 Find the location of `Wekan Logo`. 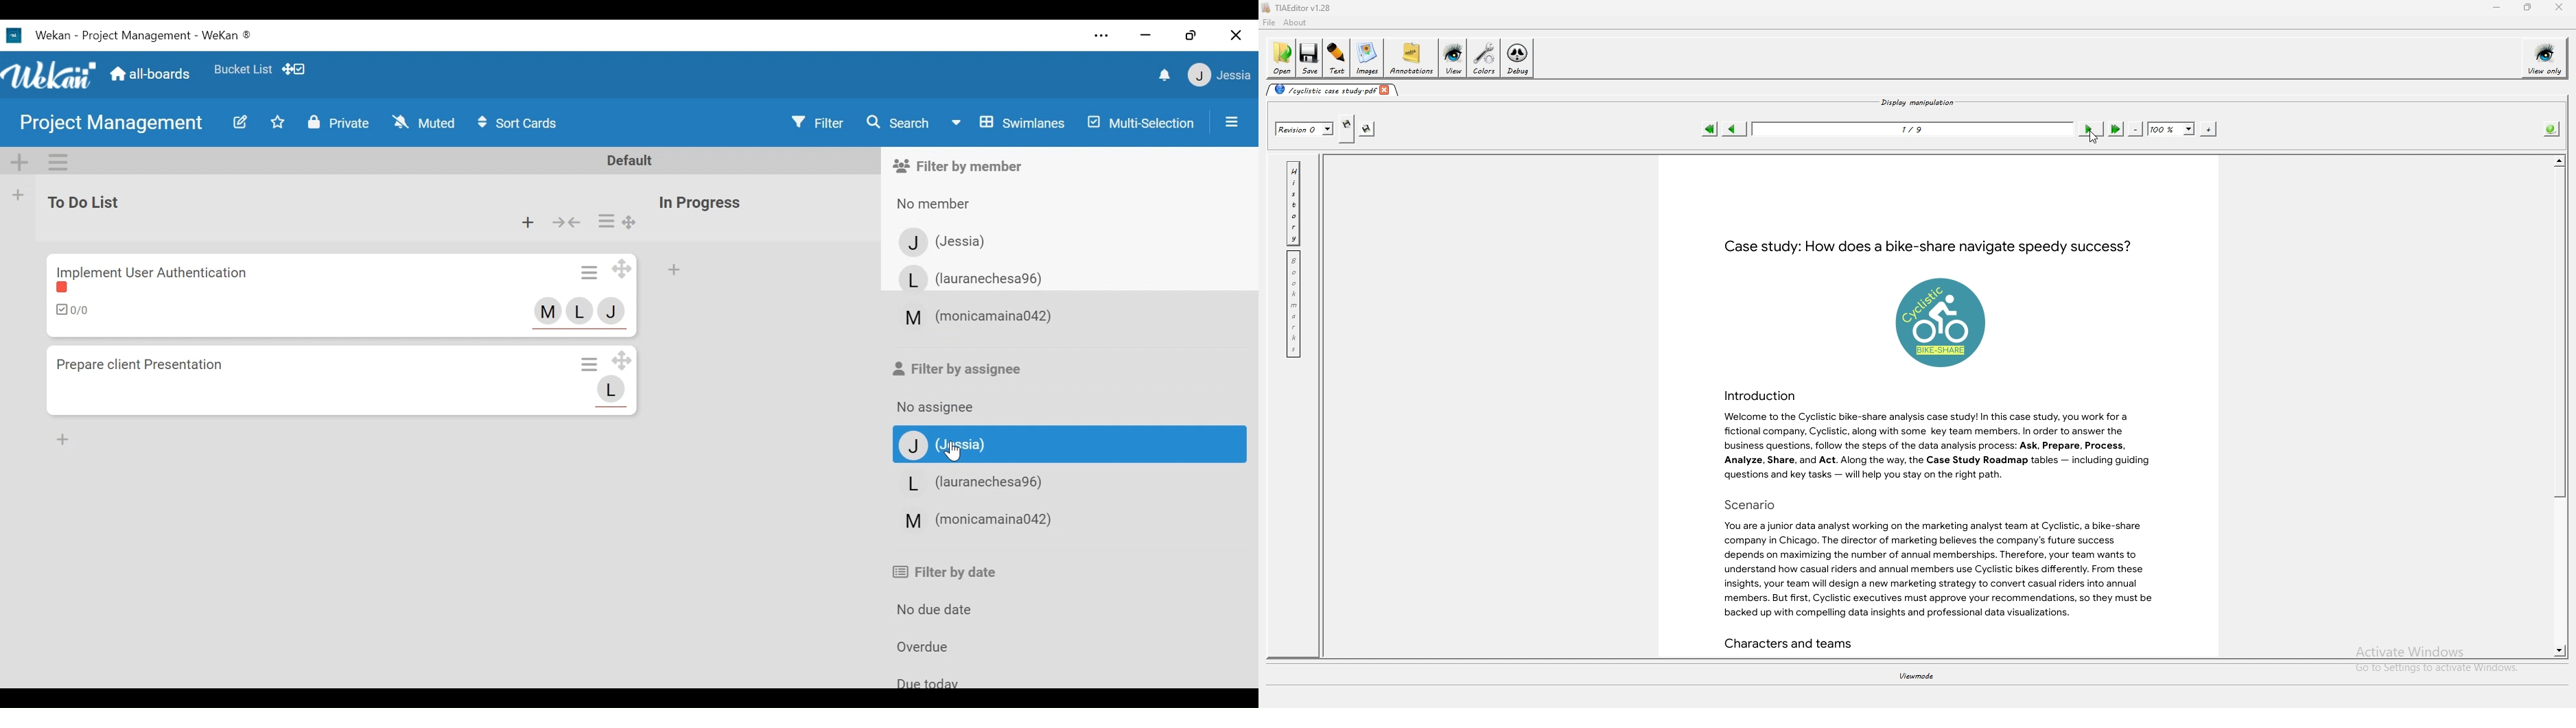

Wekan Logo is located at coordinates (50, 73).